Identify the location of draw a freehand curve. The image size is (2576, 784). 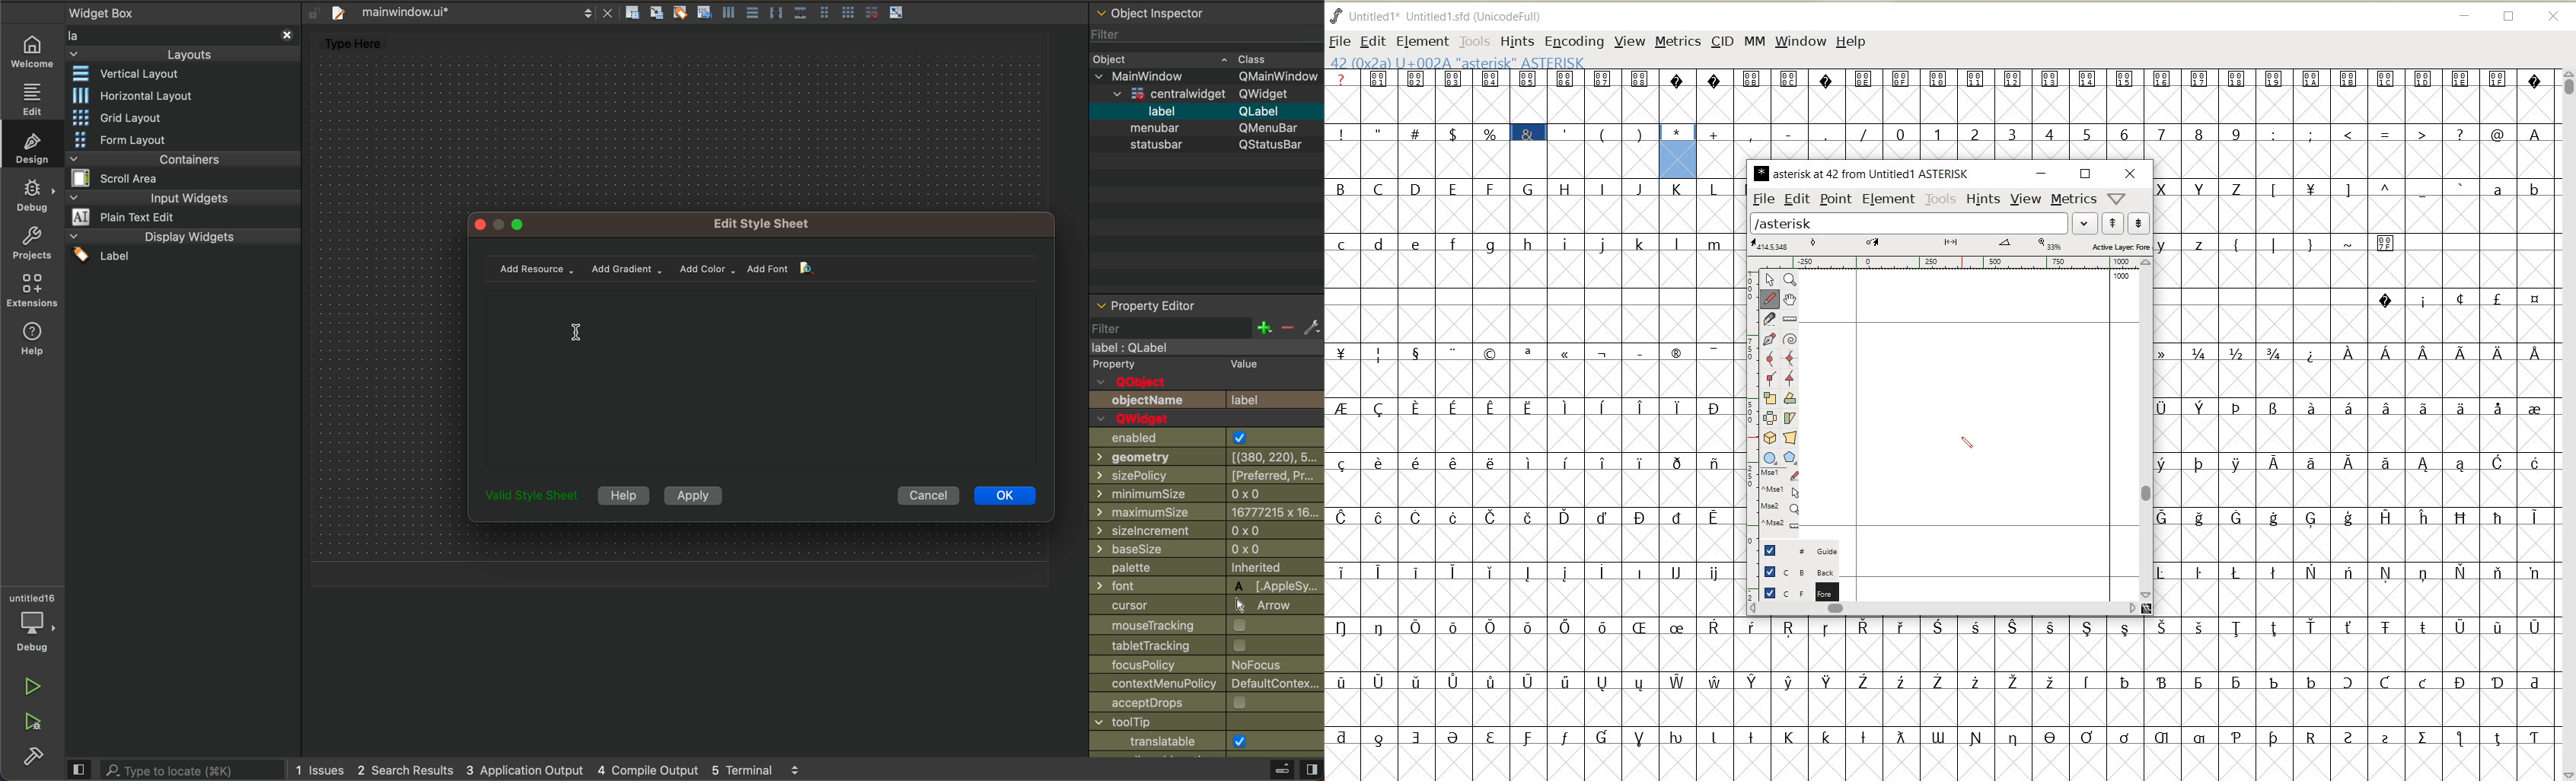
(1769, 300).